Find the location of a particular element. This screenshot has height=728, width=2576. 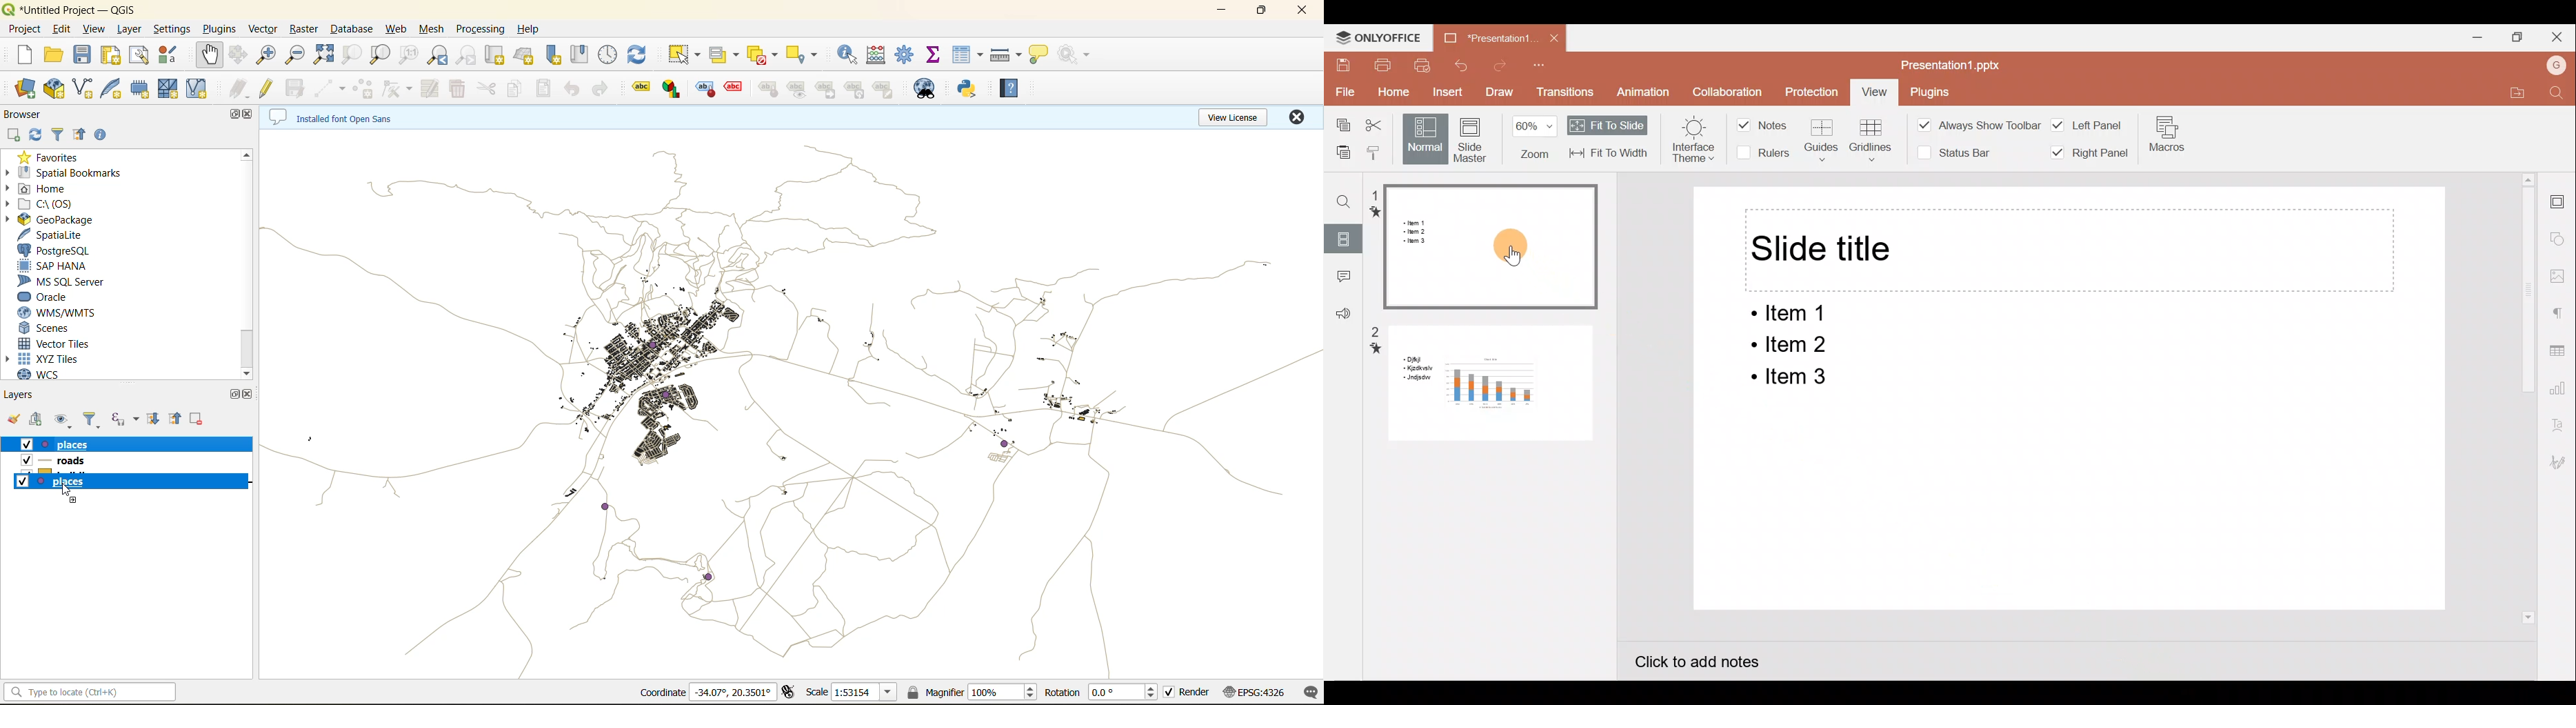

Click to add notes is located at coordinates (1691, 657).